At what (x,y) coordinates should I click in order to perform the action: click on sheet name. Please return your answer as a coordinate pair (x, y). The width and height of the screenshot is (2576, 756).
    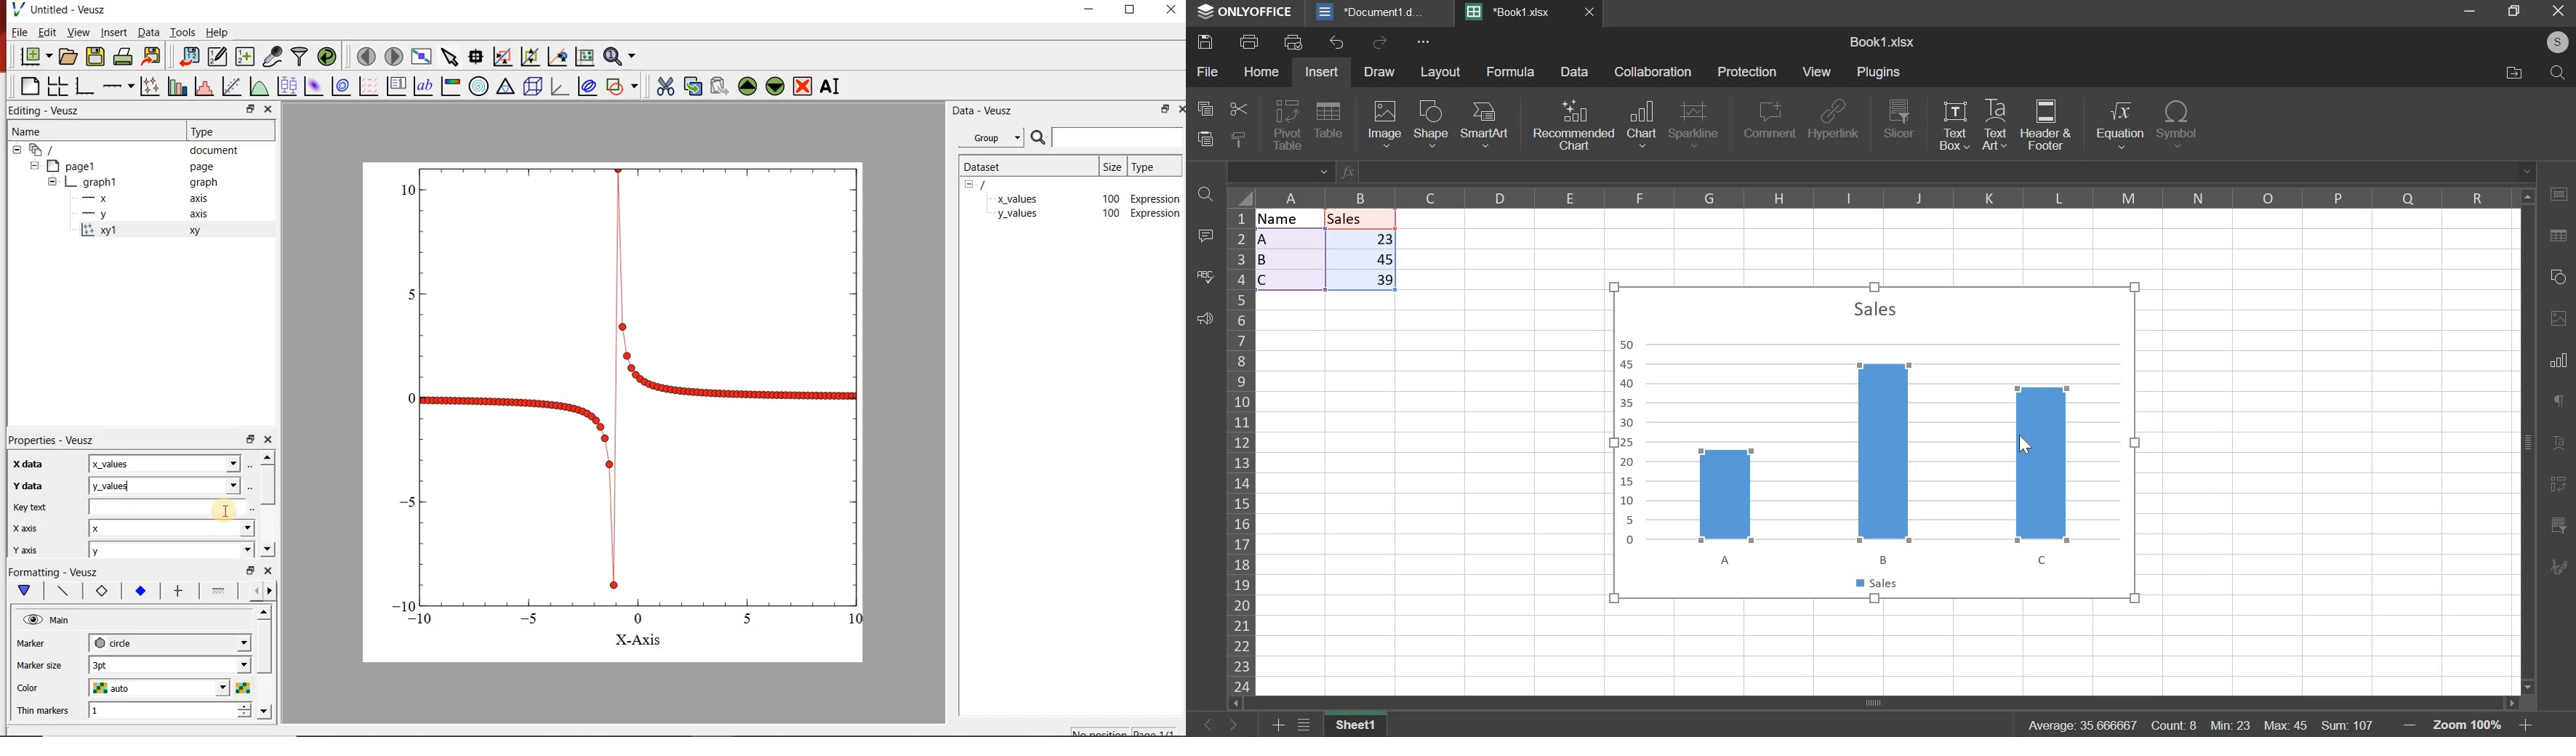
    Looking at the image, I should click on (1881, 42).